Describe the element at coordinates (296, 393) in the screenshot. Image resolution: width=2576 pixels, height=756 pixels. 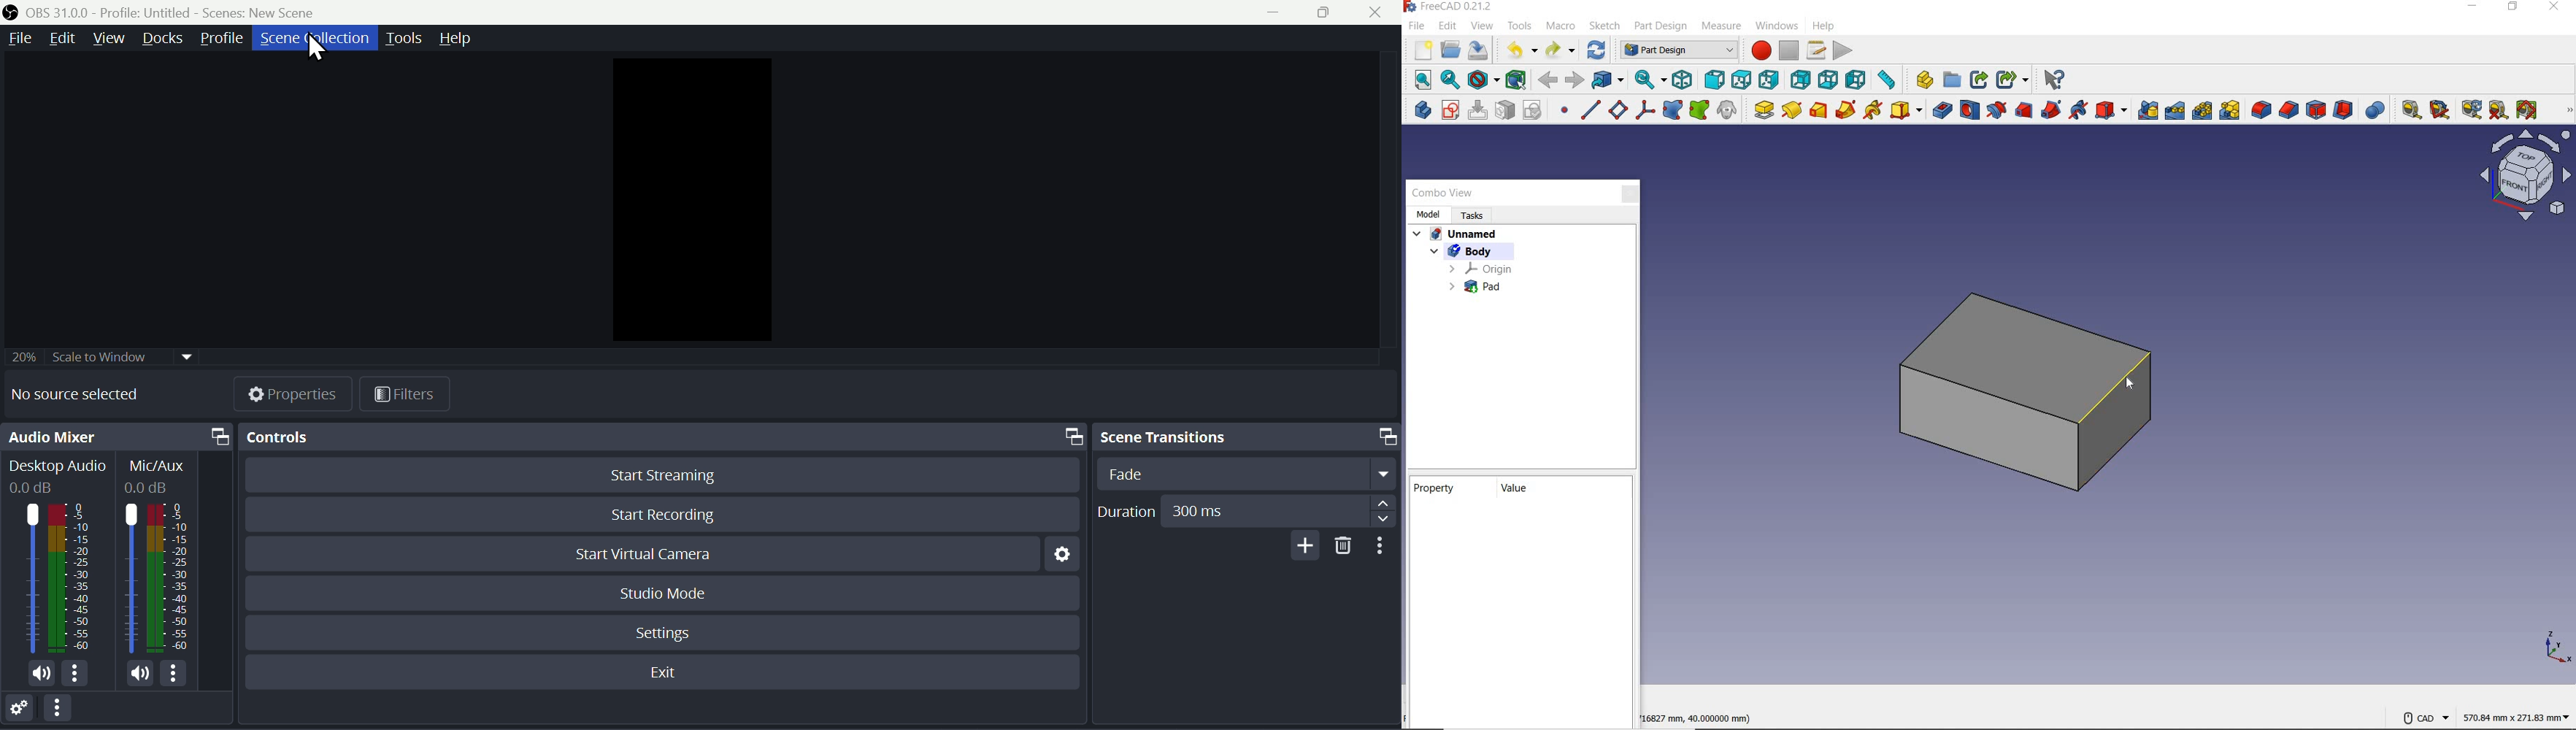
I see `Properties` at that location.